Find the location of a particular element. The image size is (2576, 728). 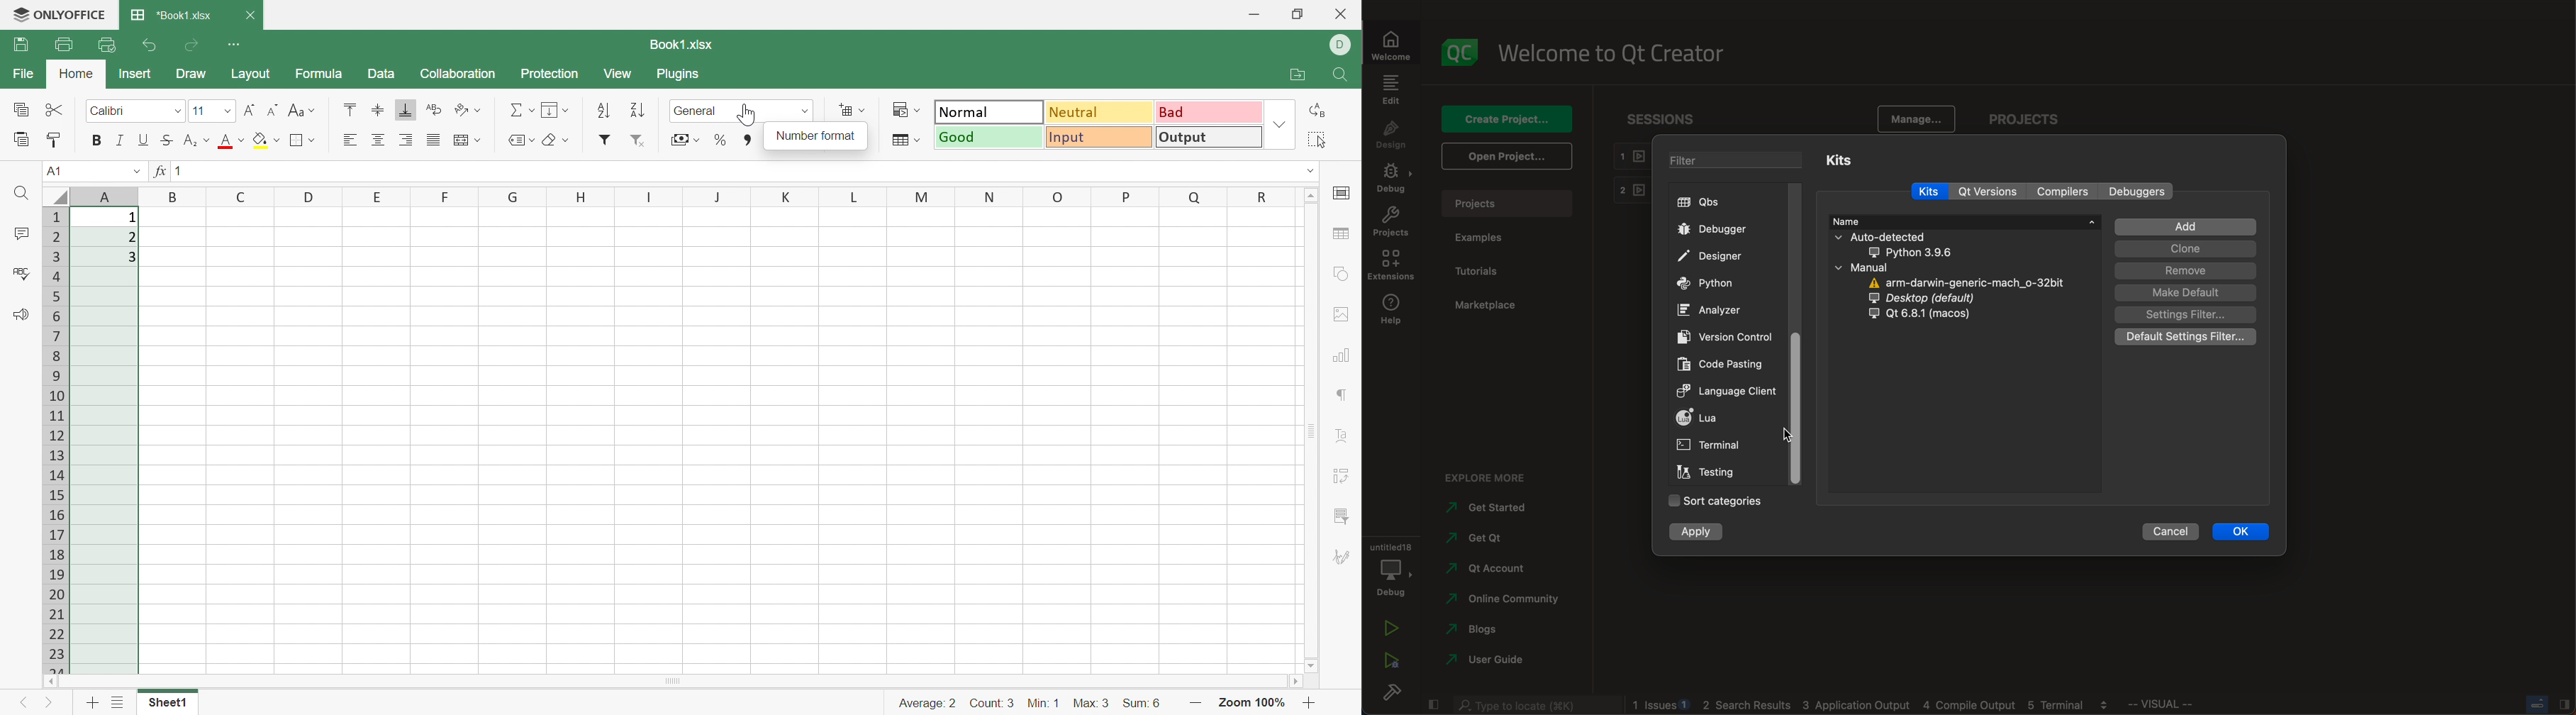

Copy is located at coordinates (21, 111).